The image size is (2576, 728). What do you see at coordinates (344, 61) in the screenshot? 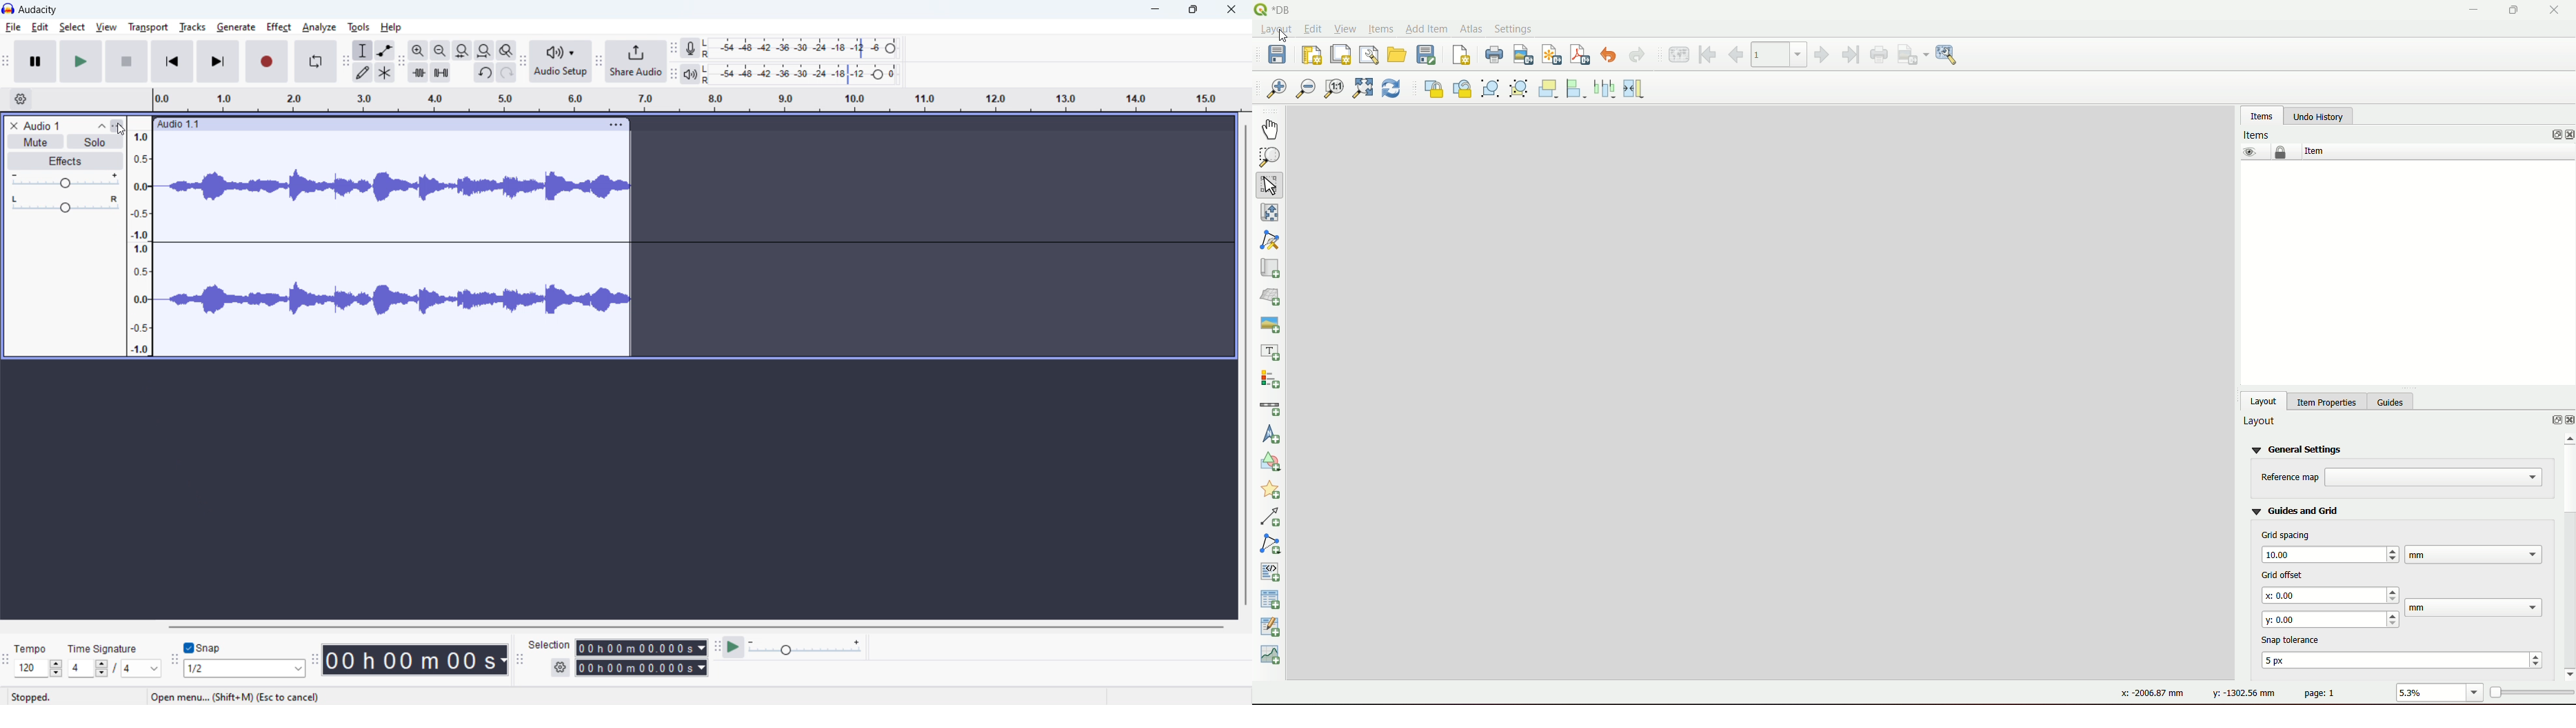
I see `tools toolbar` at bounding box center [344, 61].